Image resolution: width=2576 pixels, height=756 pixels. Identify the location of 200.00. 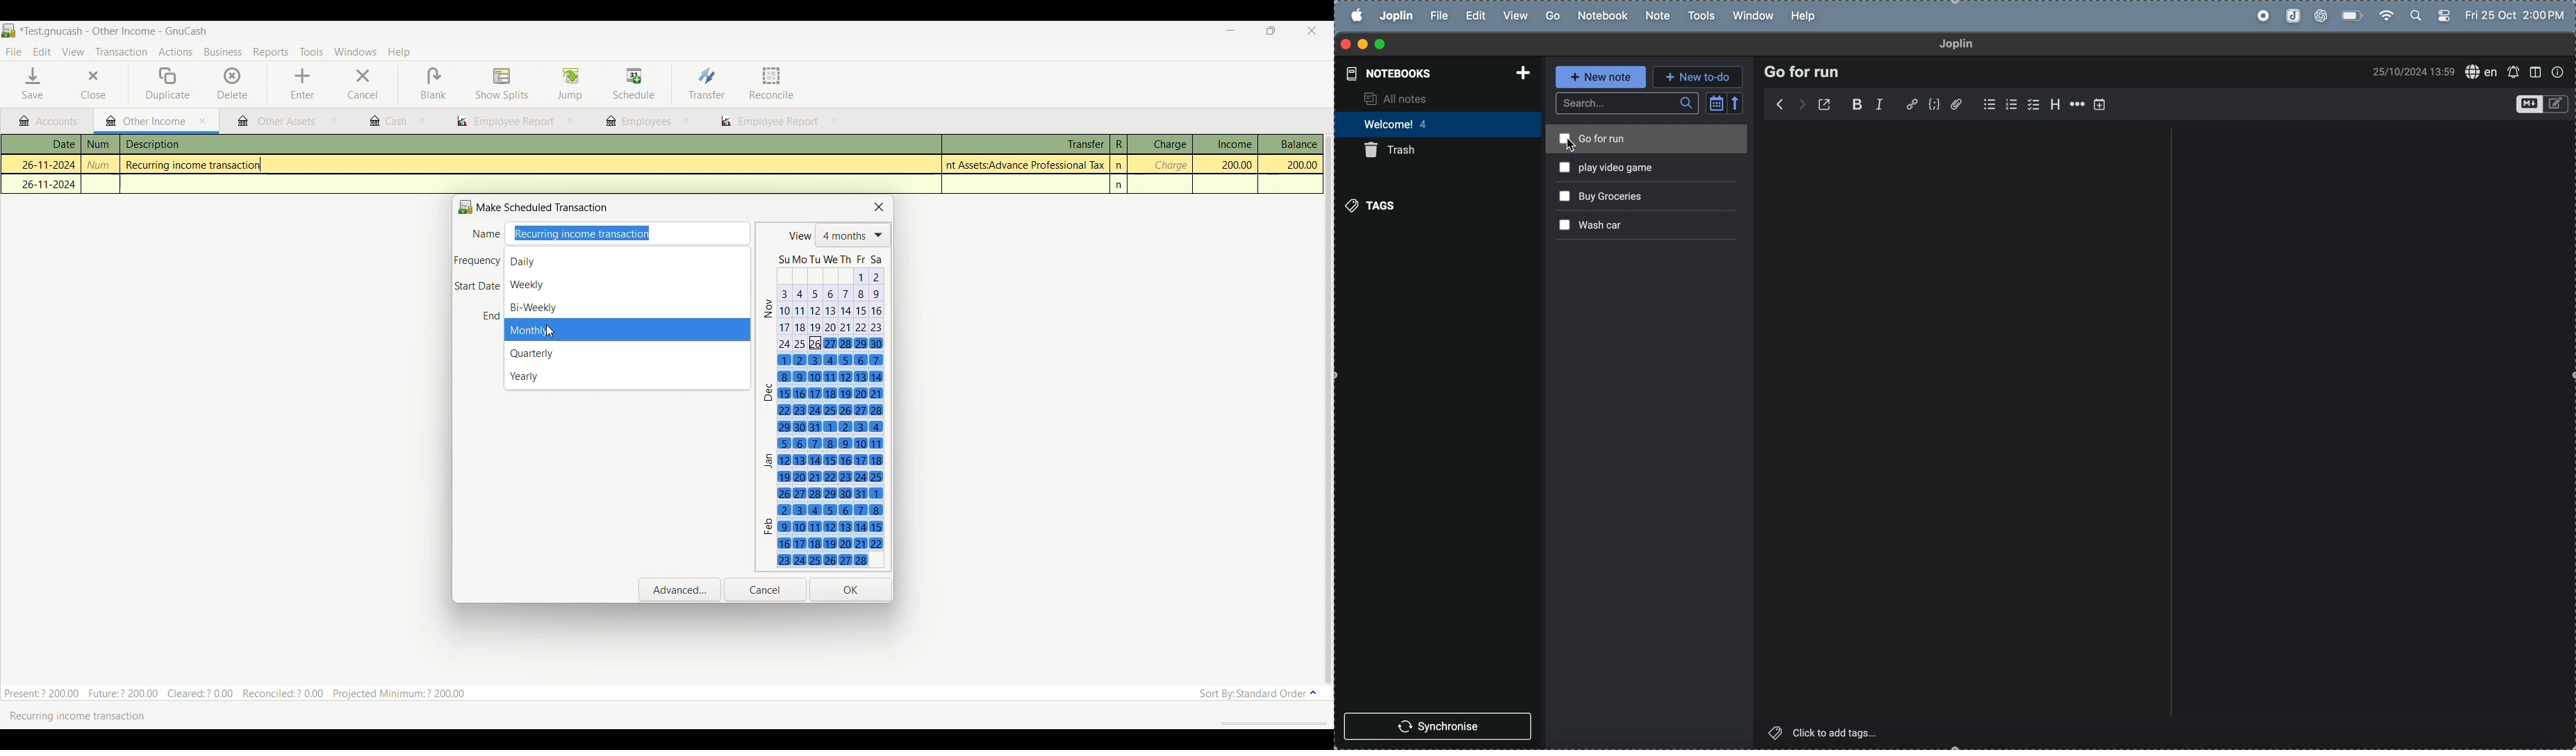
(1291, 165).